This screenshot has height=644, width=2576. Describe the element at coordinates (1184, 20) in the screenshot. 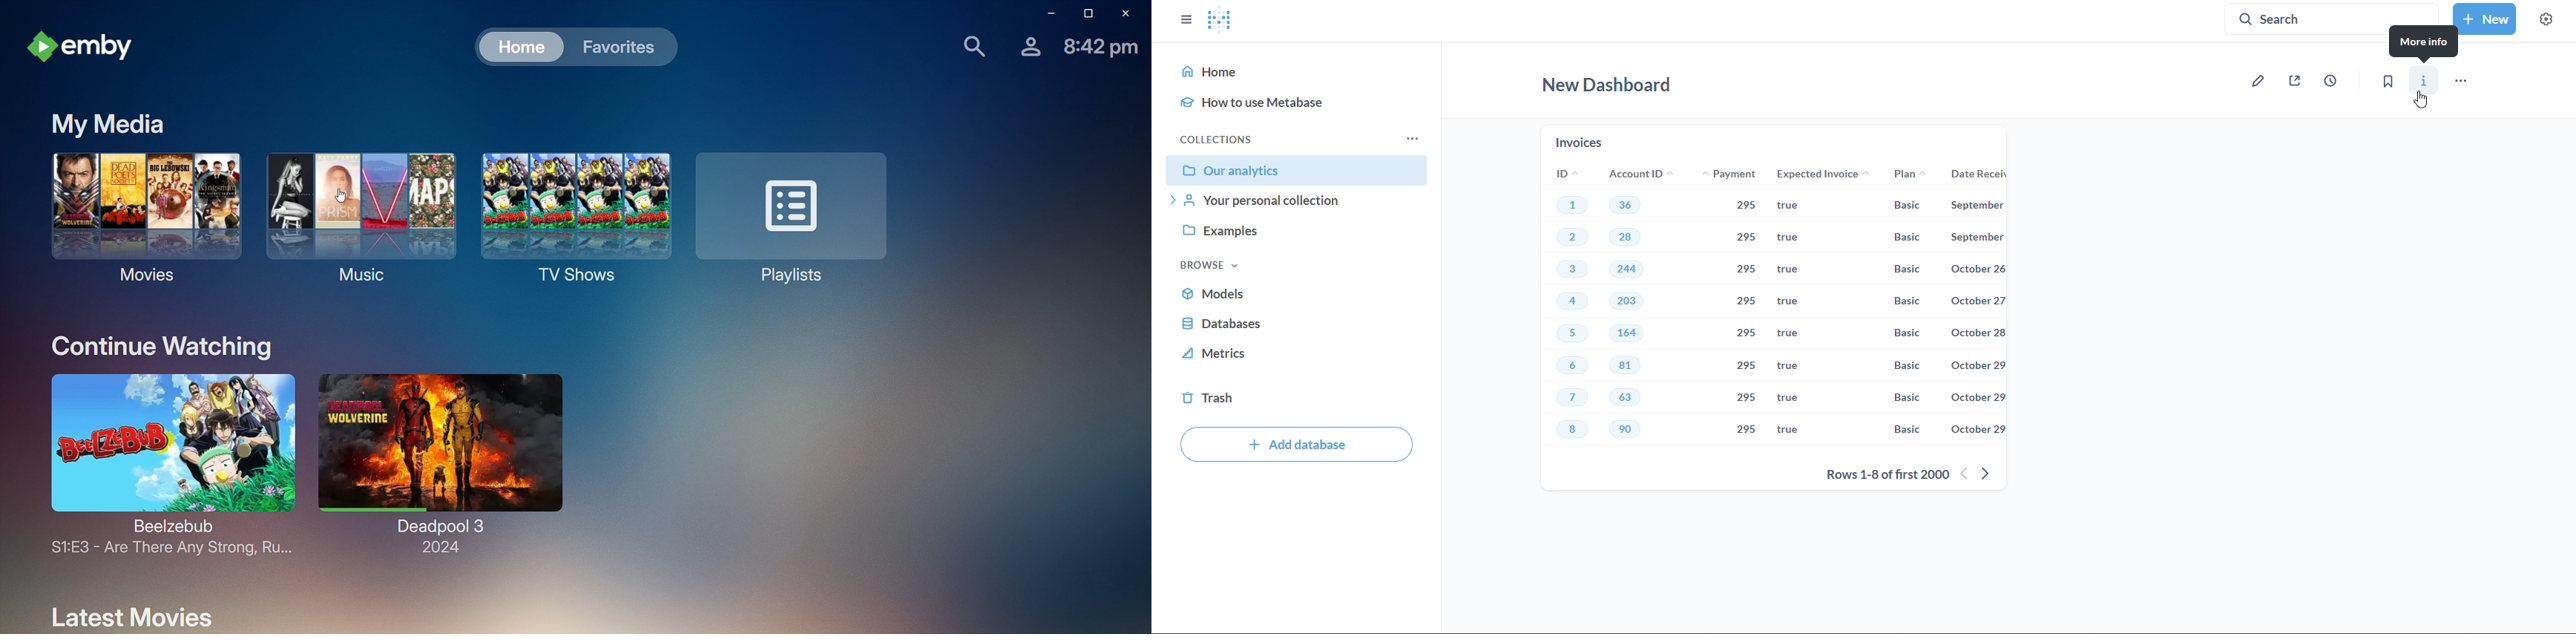

I see `close sidbar` at that location.